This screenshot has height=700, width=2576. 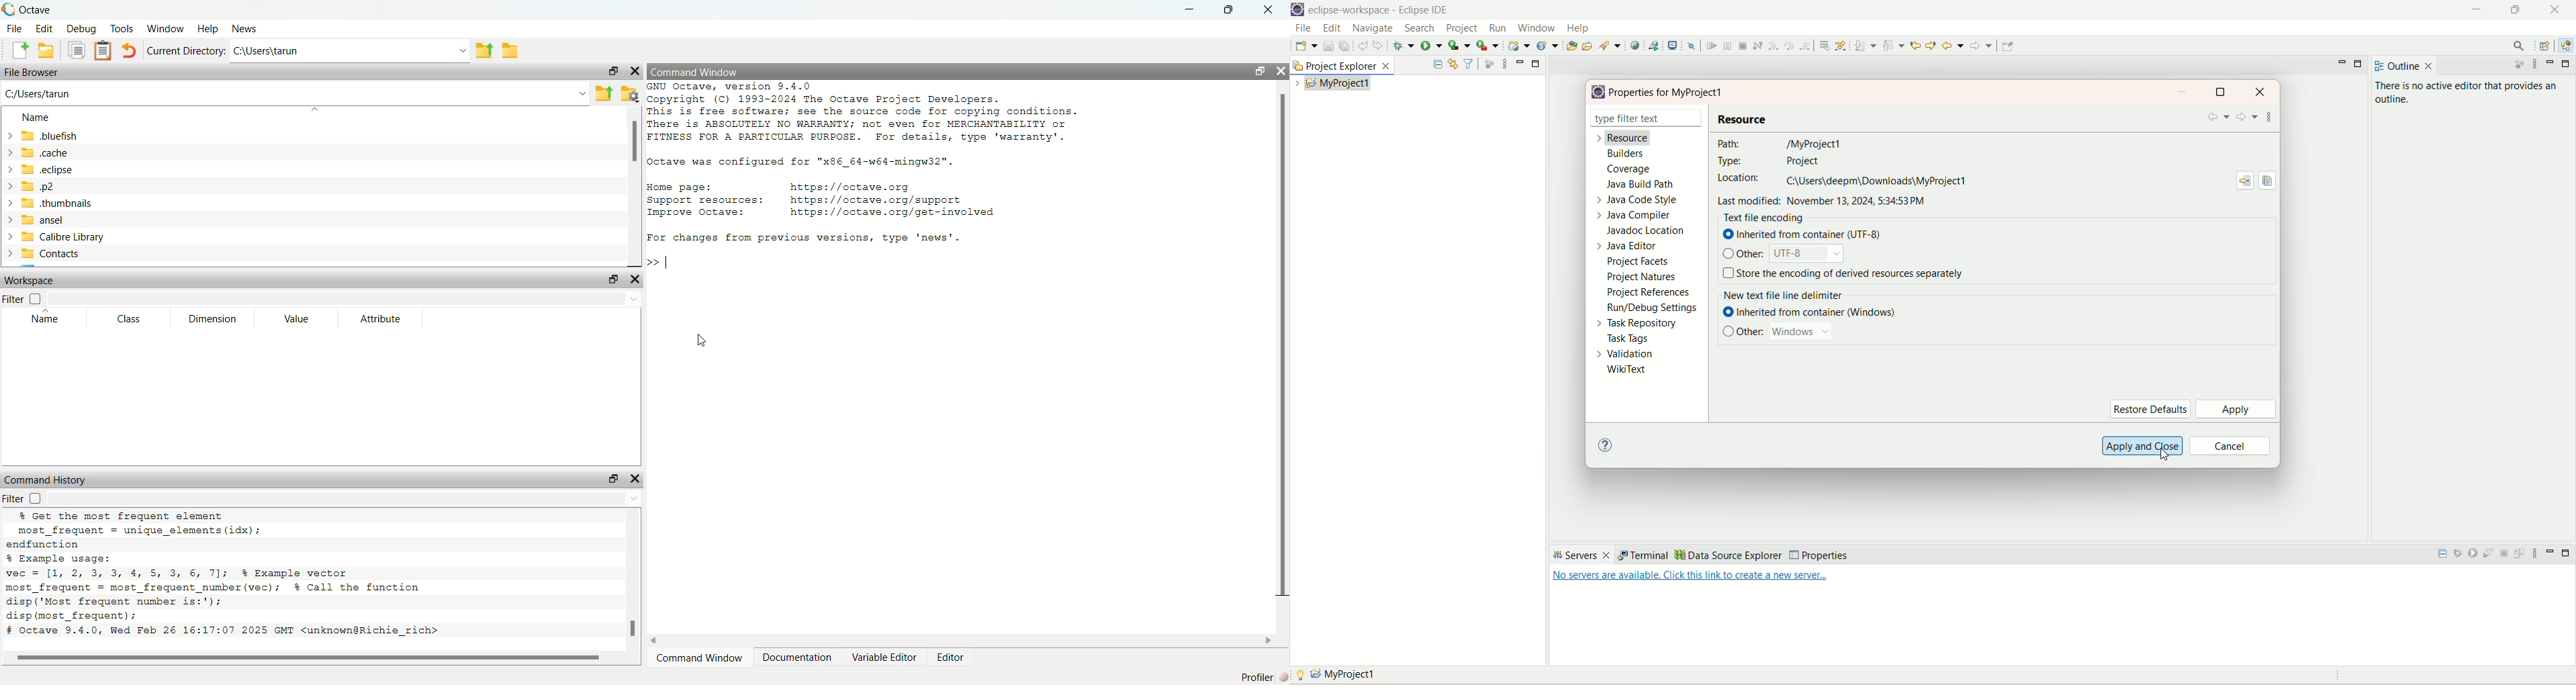 I want to click on show in system explorer, so click(x=2245, y=182).